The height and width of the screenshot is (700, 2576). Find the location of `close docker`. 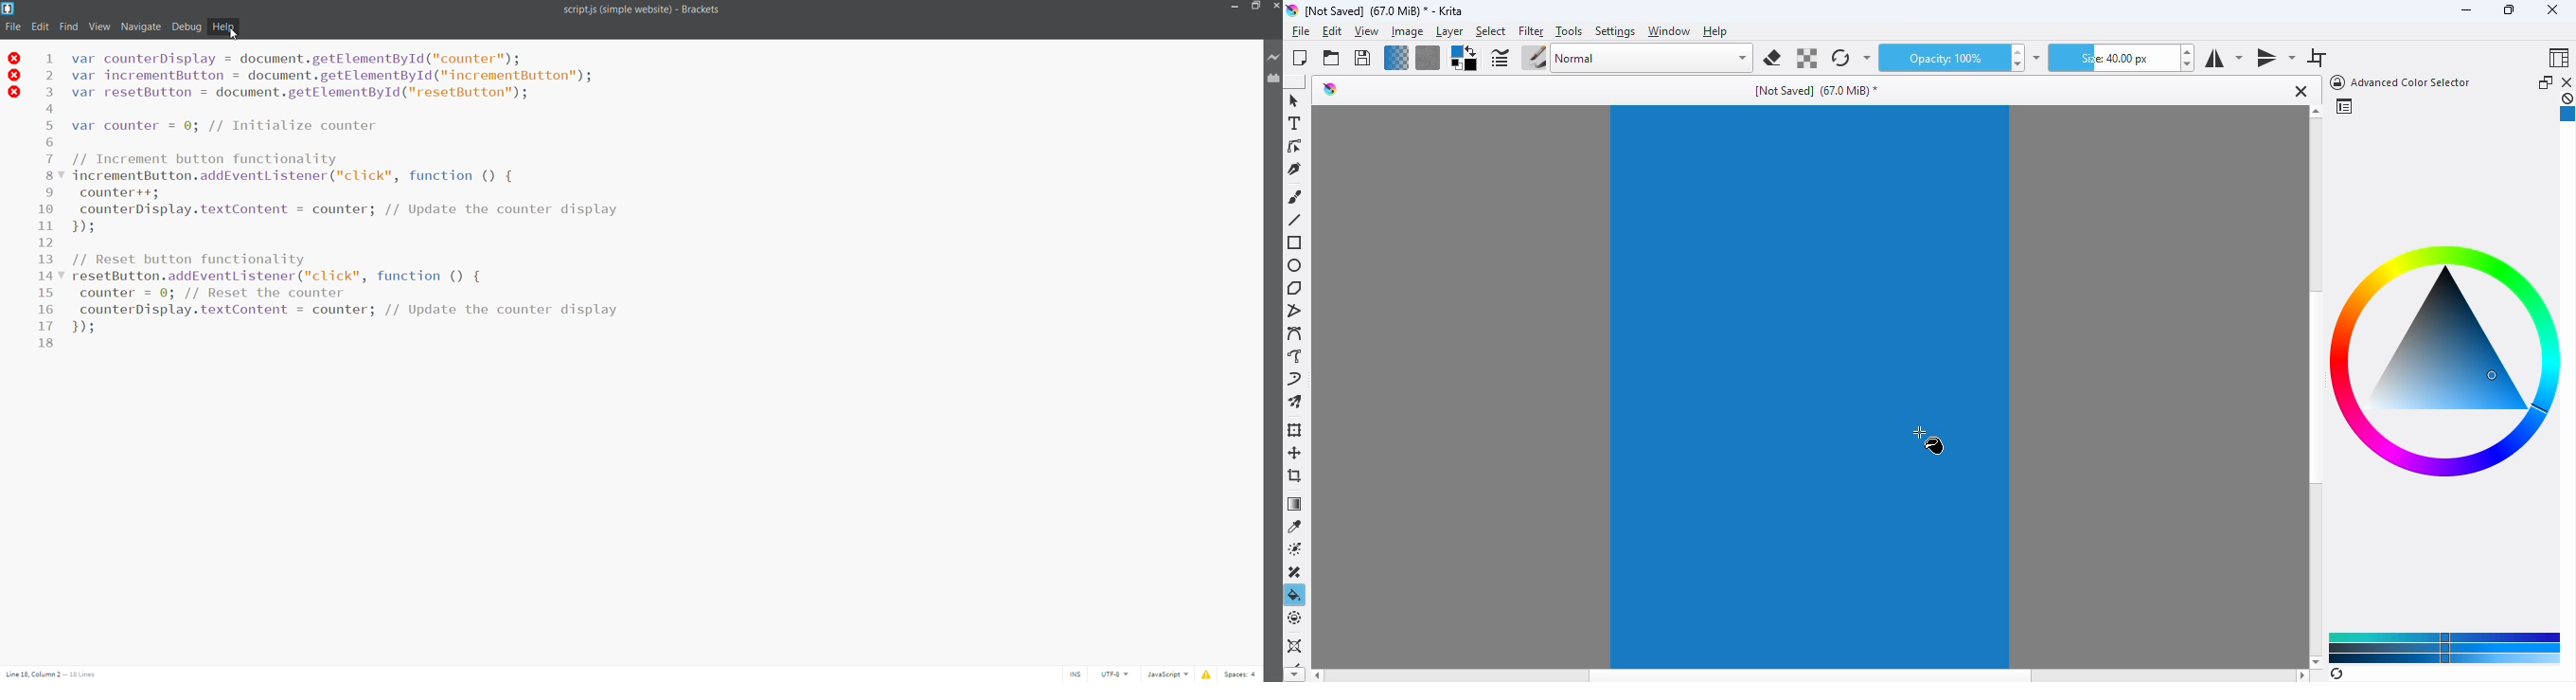

close docker is located at coordinates (2567, 81).